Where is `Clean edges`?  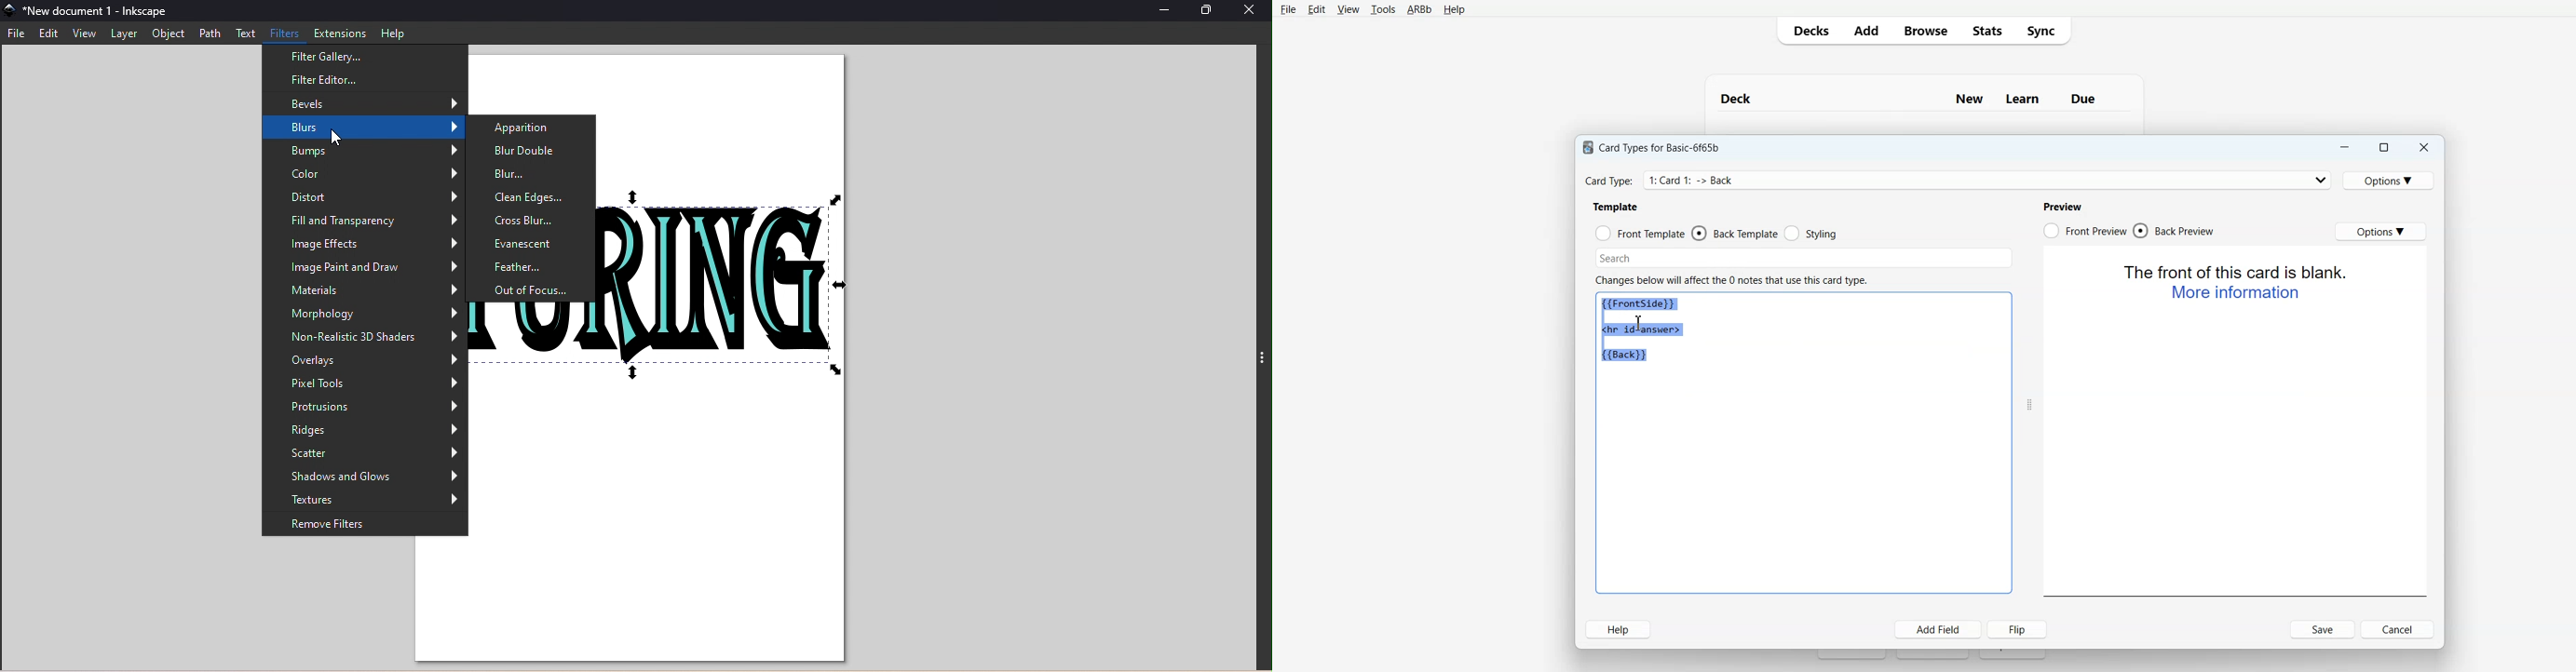 Clean edges is located at coordinates (527, 196).